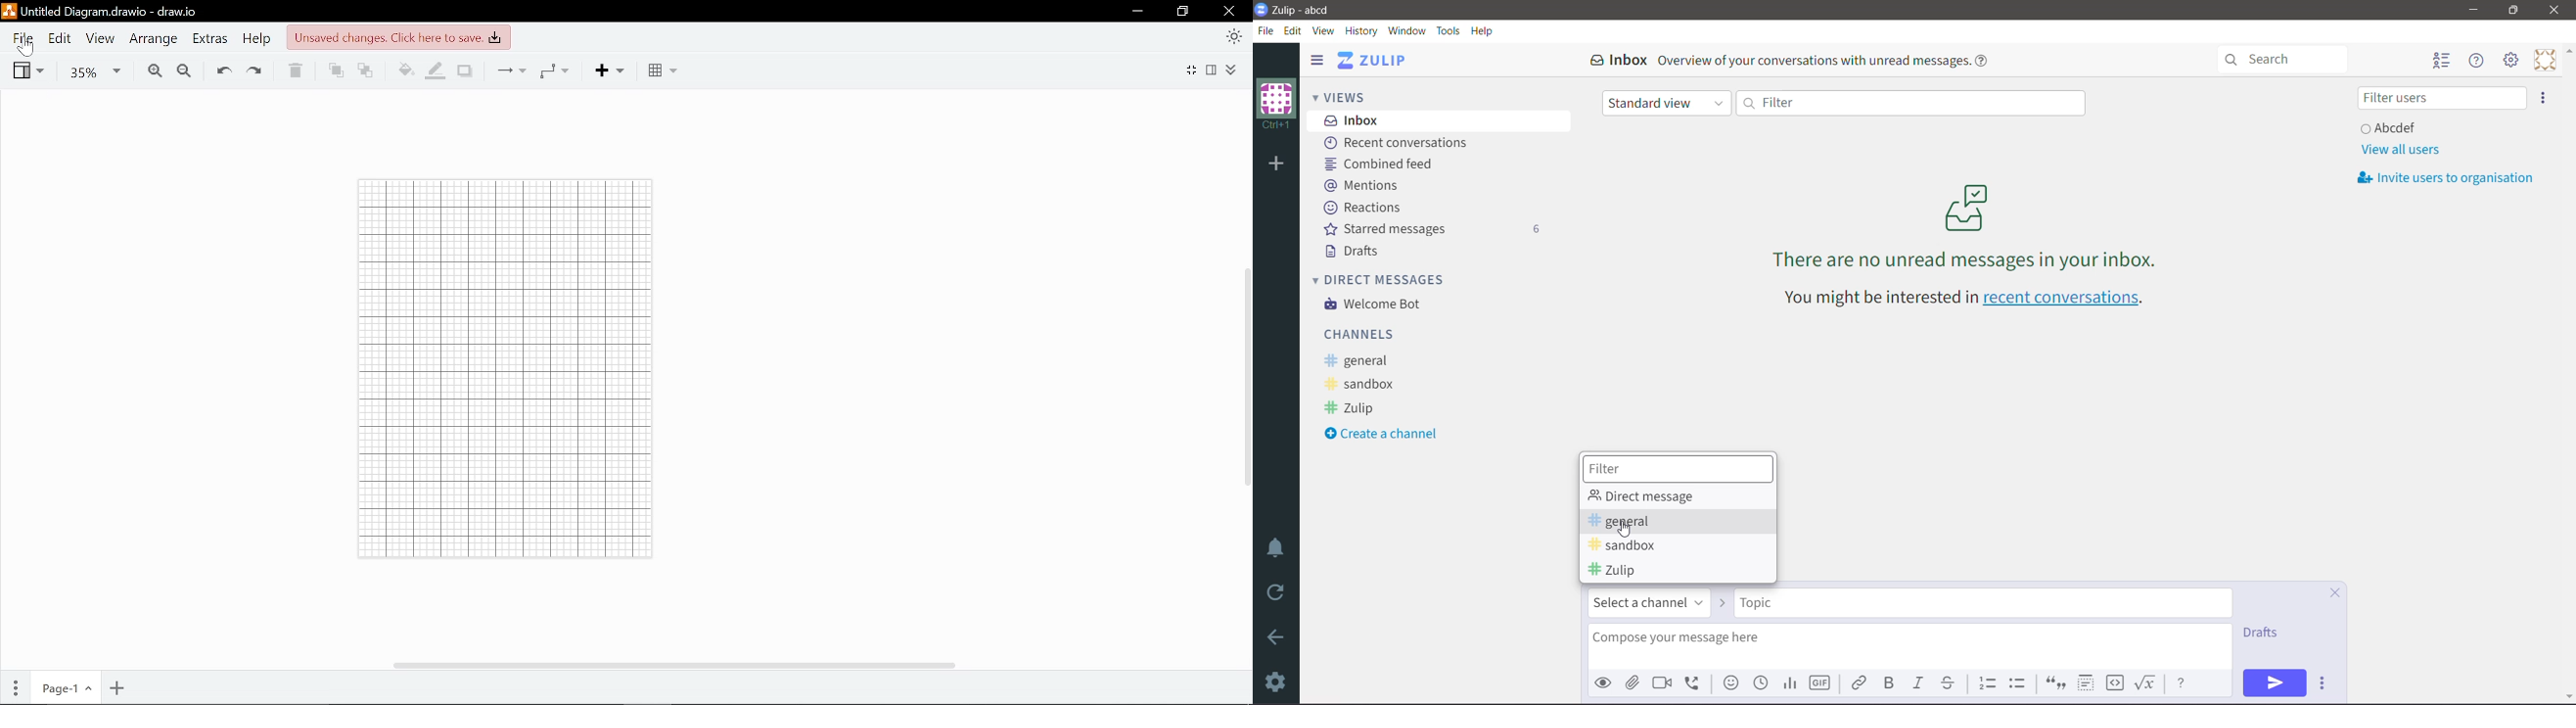 Image resolution: width=2576 pixels, height=728 pixels. What do you see at coordinates (1362, 184) in the screenshot?
I see `Mentions` at bounding box center [1362, 184].